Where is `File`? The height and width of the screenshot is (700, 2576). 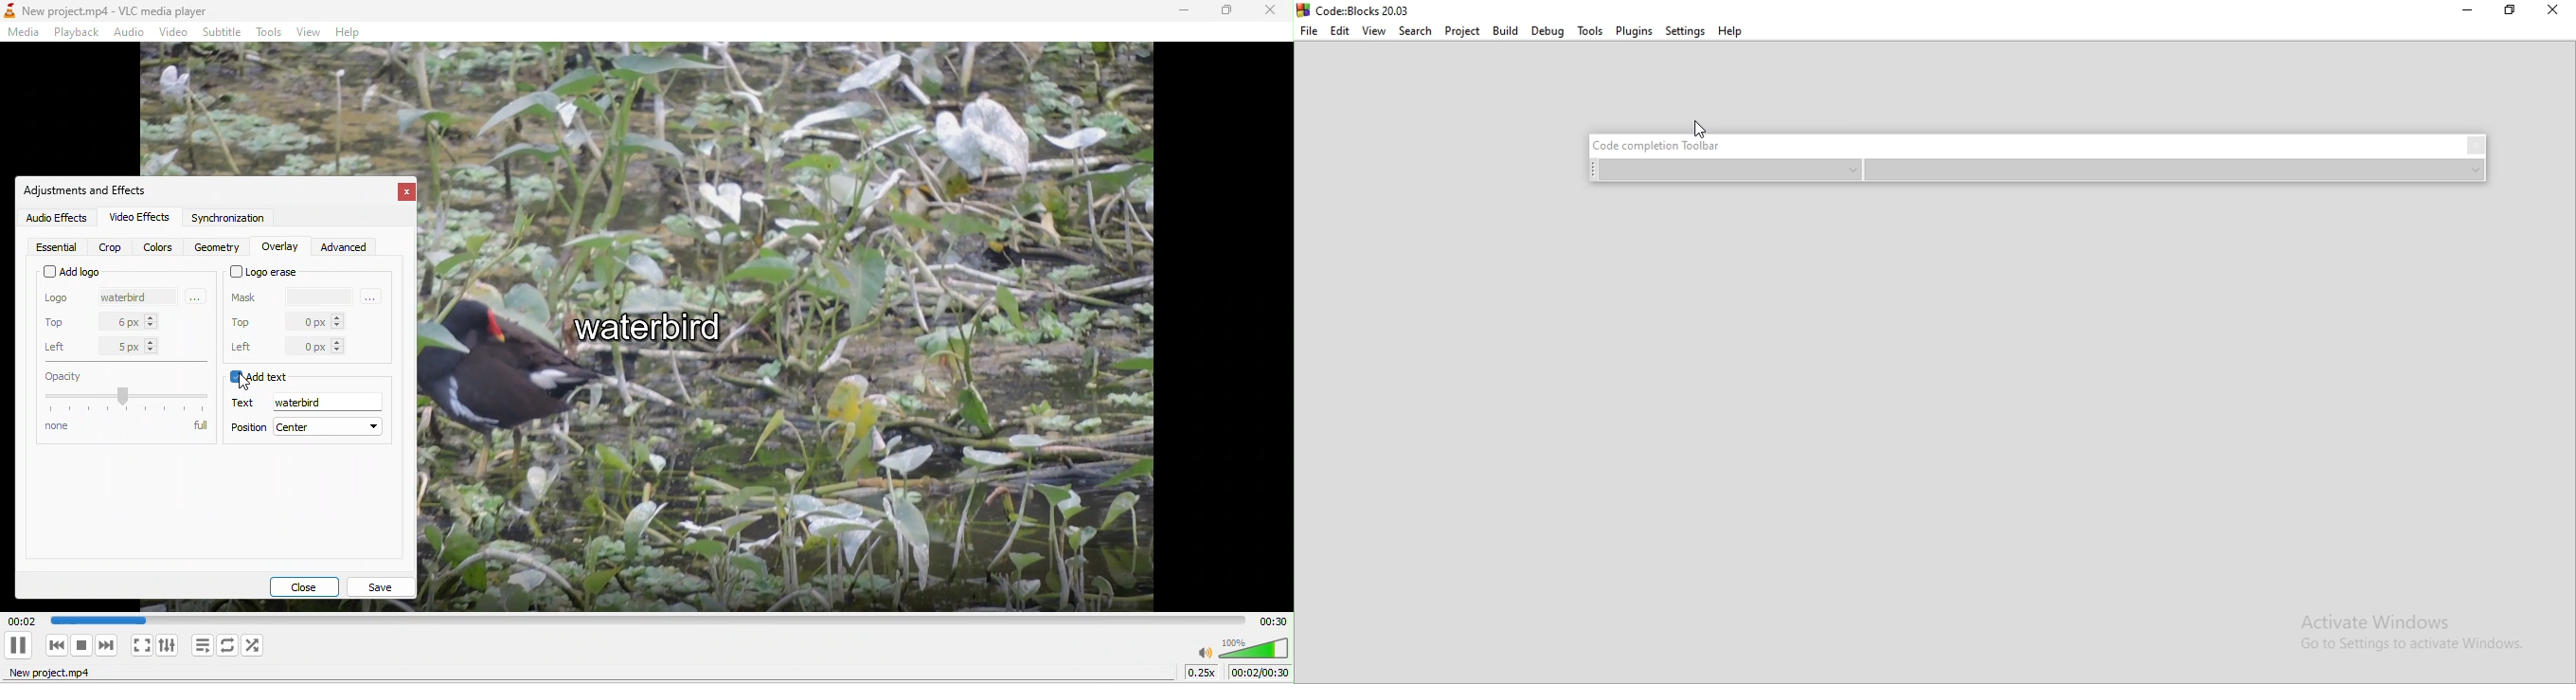
File is located at coordinates (1309, 31).